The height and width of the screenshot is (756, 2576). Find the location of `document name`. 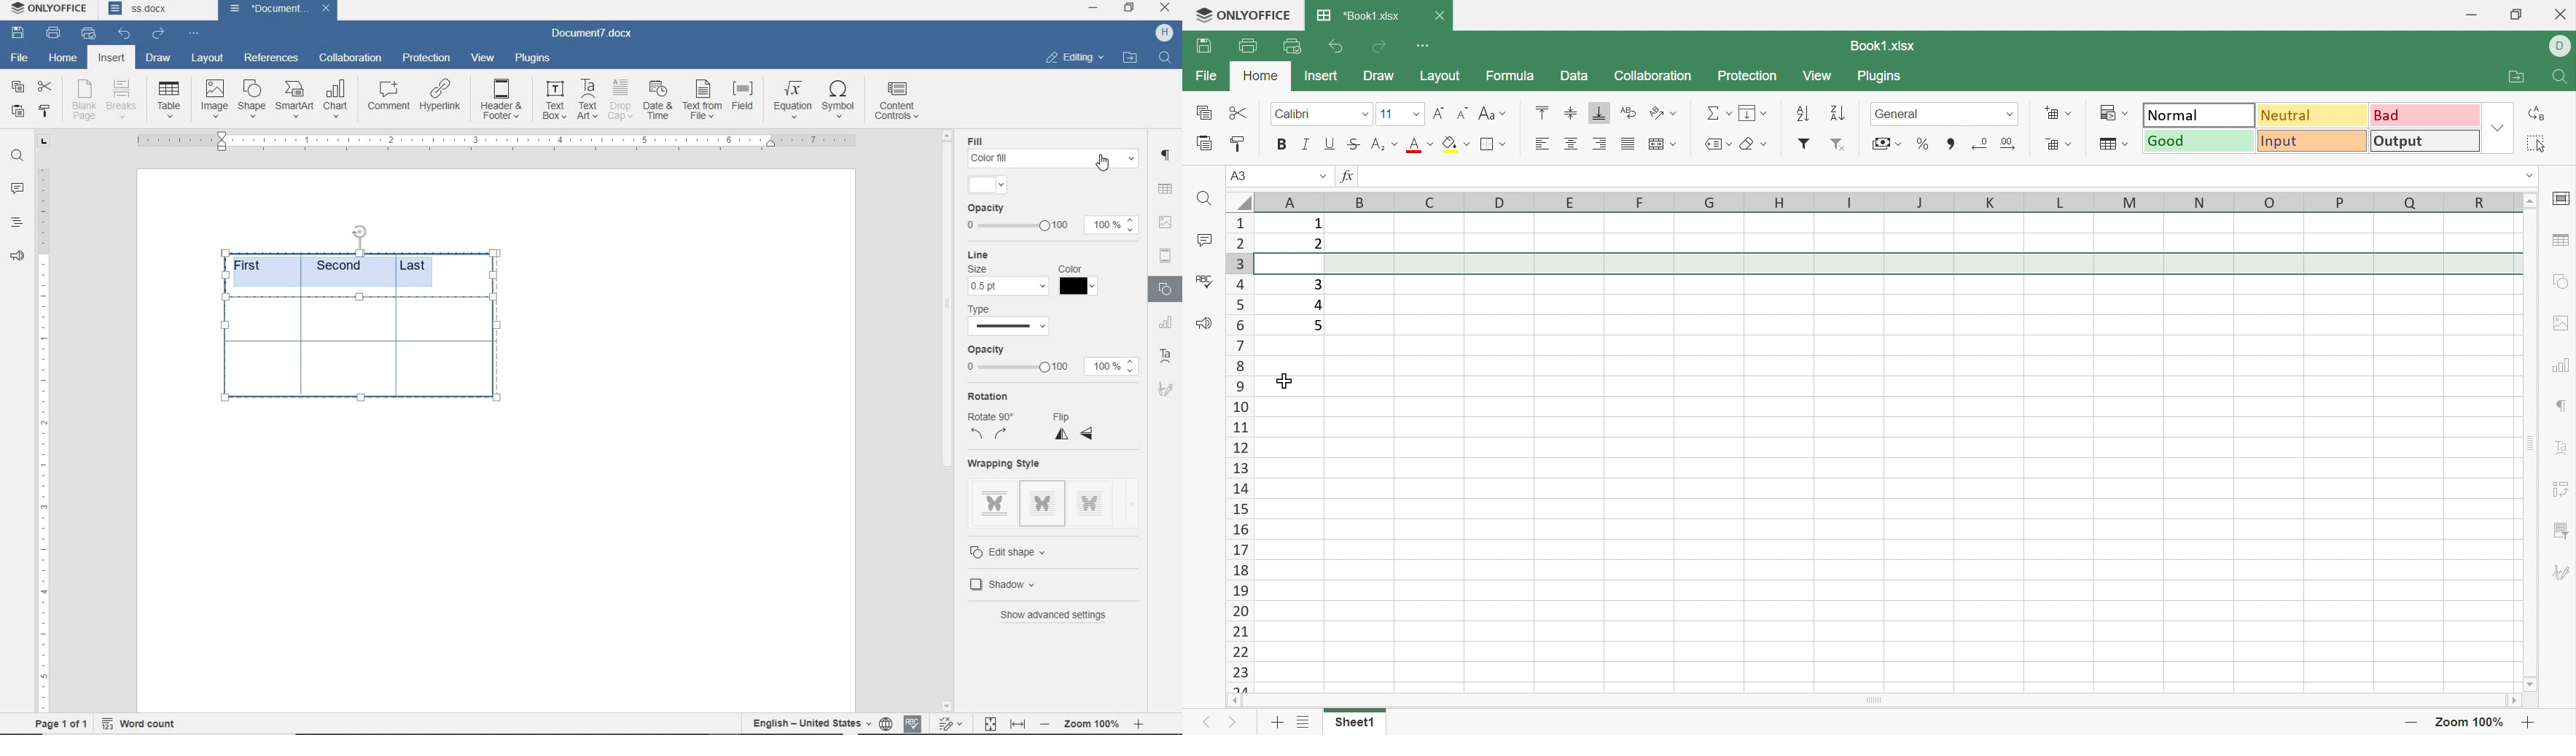

document name is located at coordinates (598, 32).